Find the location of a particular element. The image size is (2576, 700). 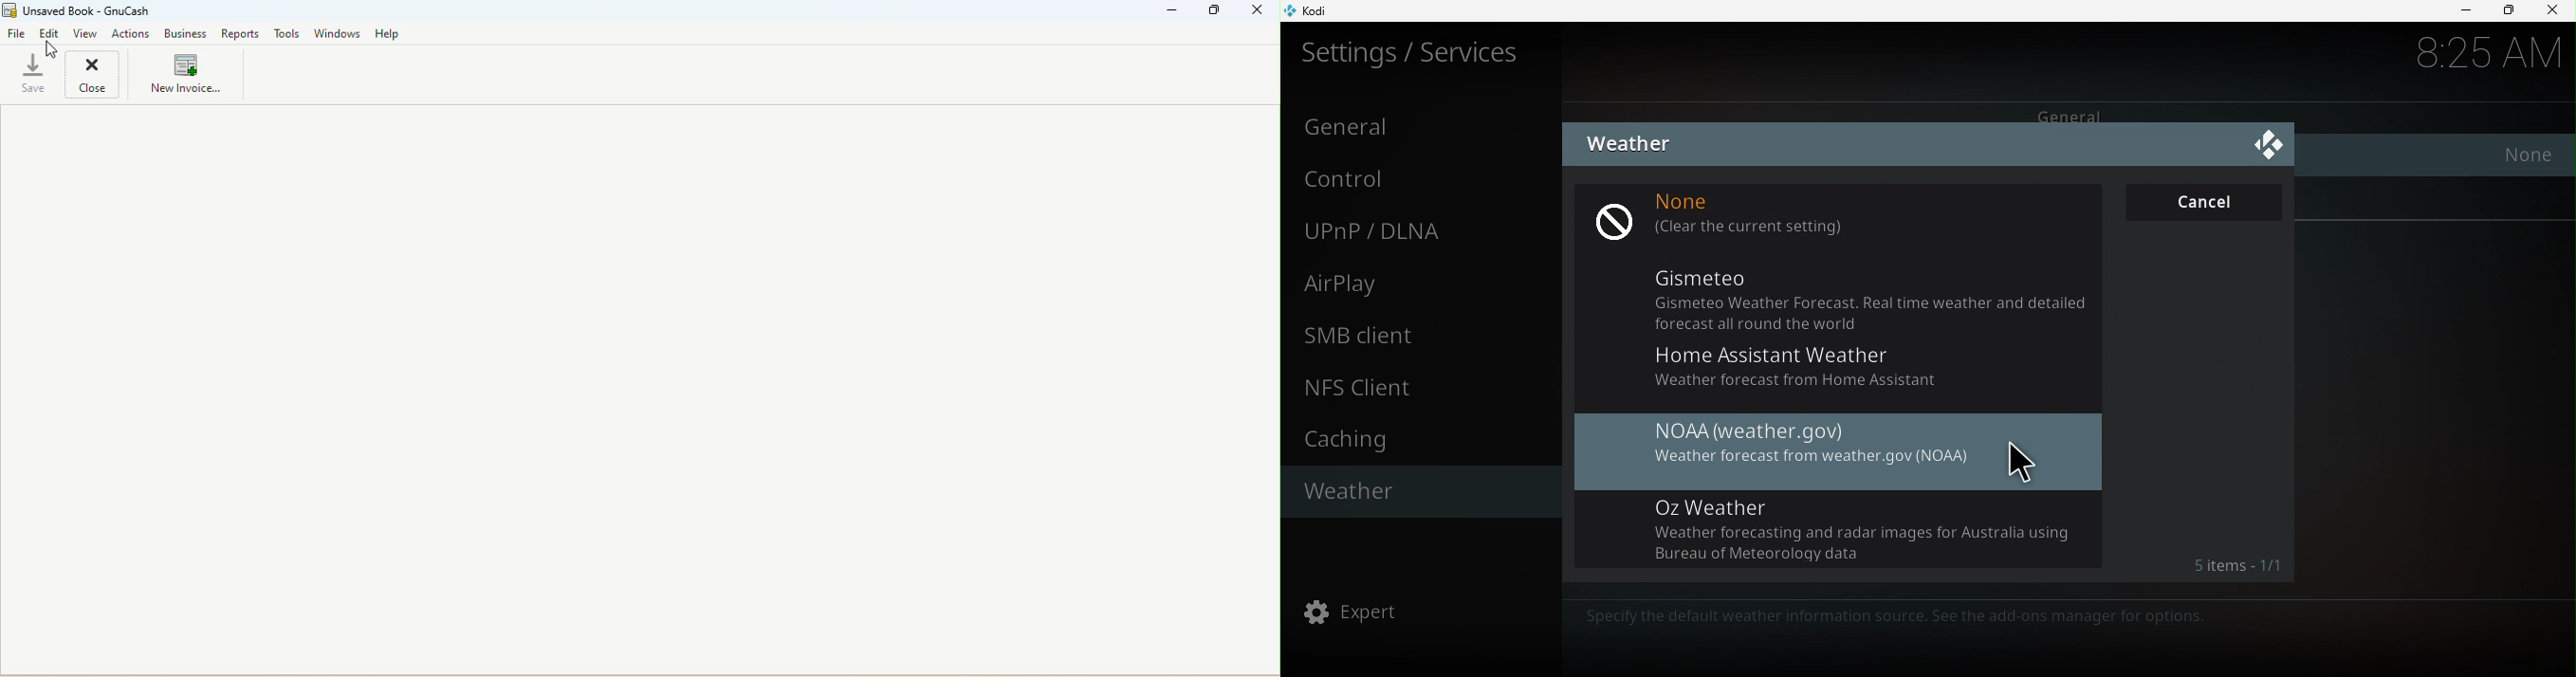

General is located at coordinates (2076, 112).